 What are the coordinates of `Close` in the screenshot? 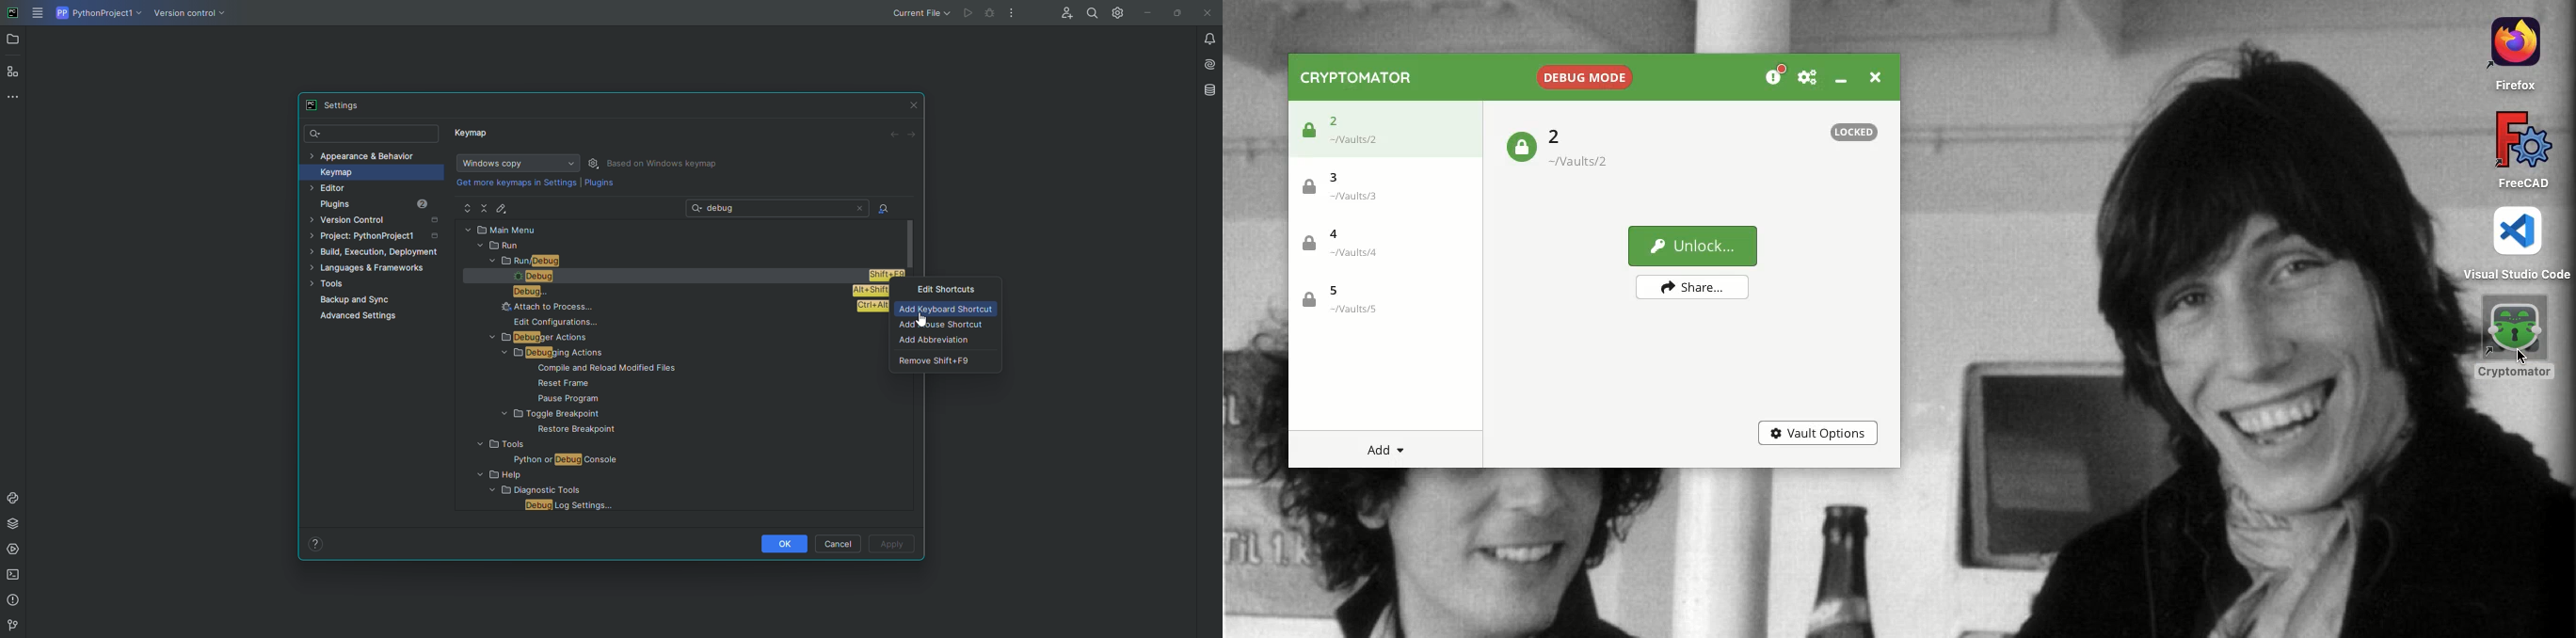 It's located at (915, 103).